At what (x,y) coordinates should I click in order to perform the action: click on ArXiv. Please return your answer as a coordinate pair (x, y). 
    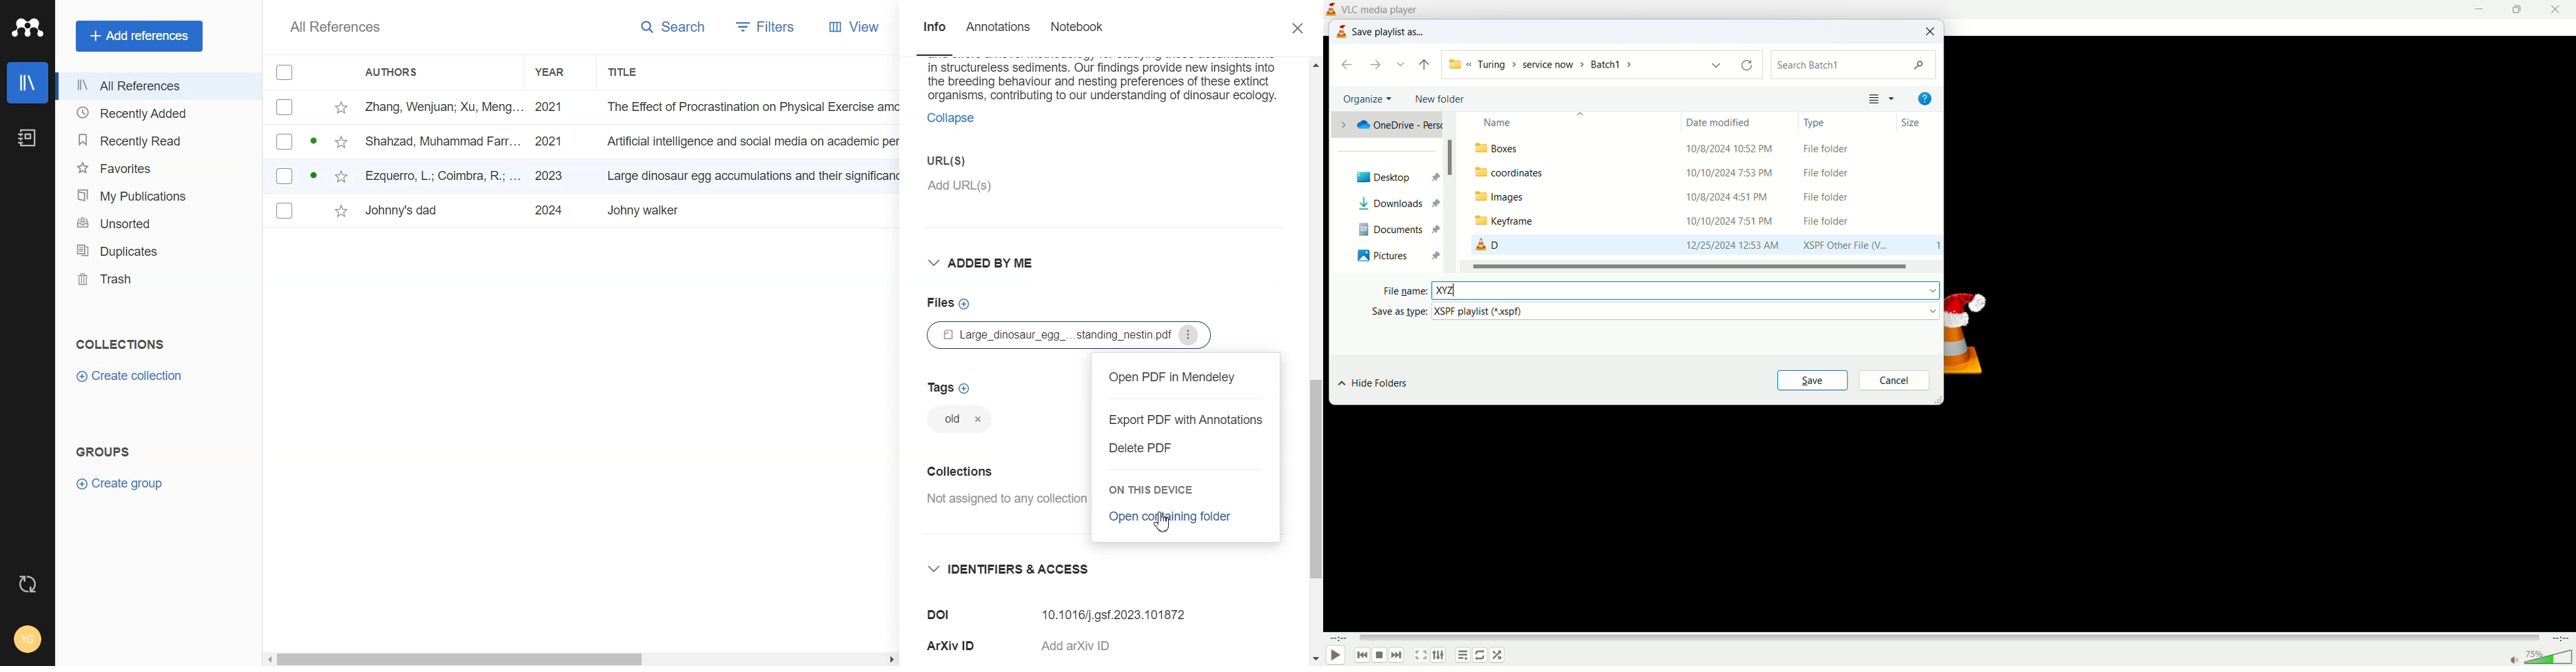
    Looking at the image, I should click on (953, 645).